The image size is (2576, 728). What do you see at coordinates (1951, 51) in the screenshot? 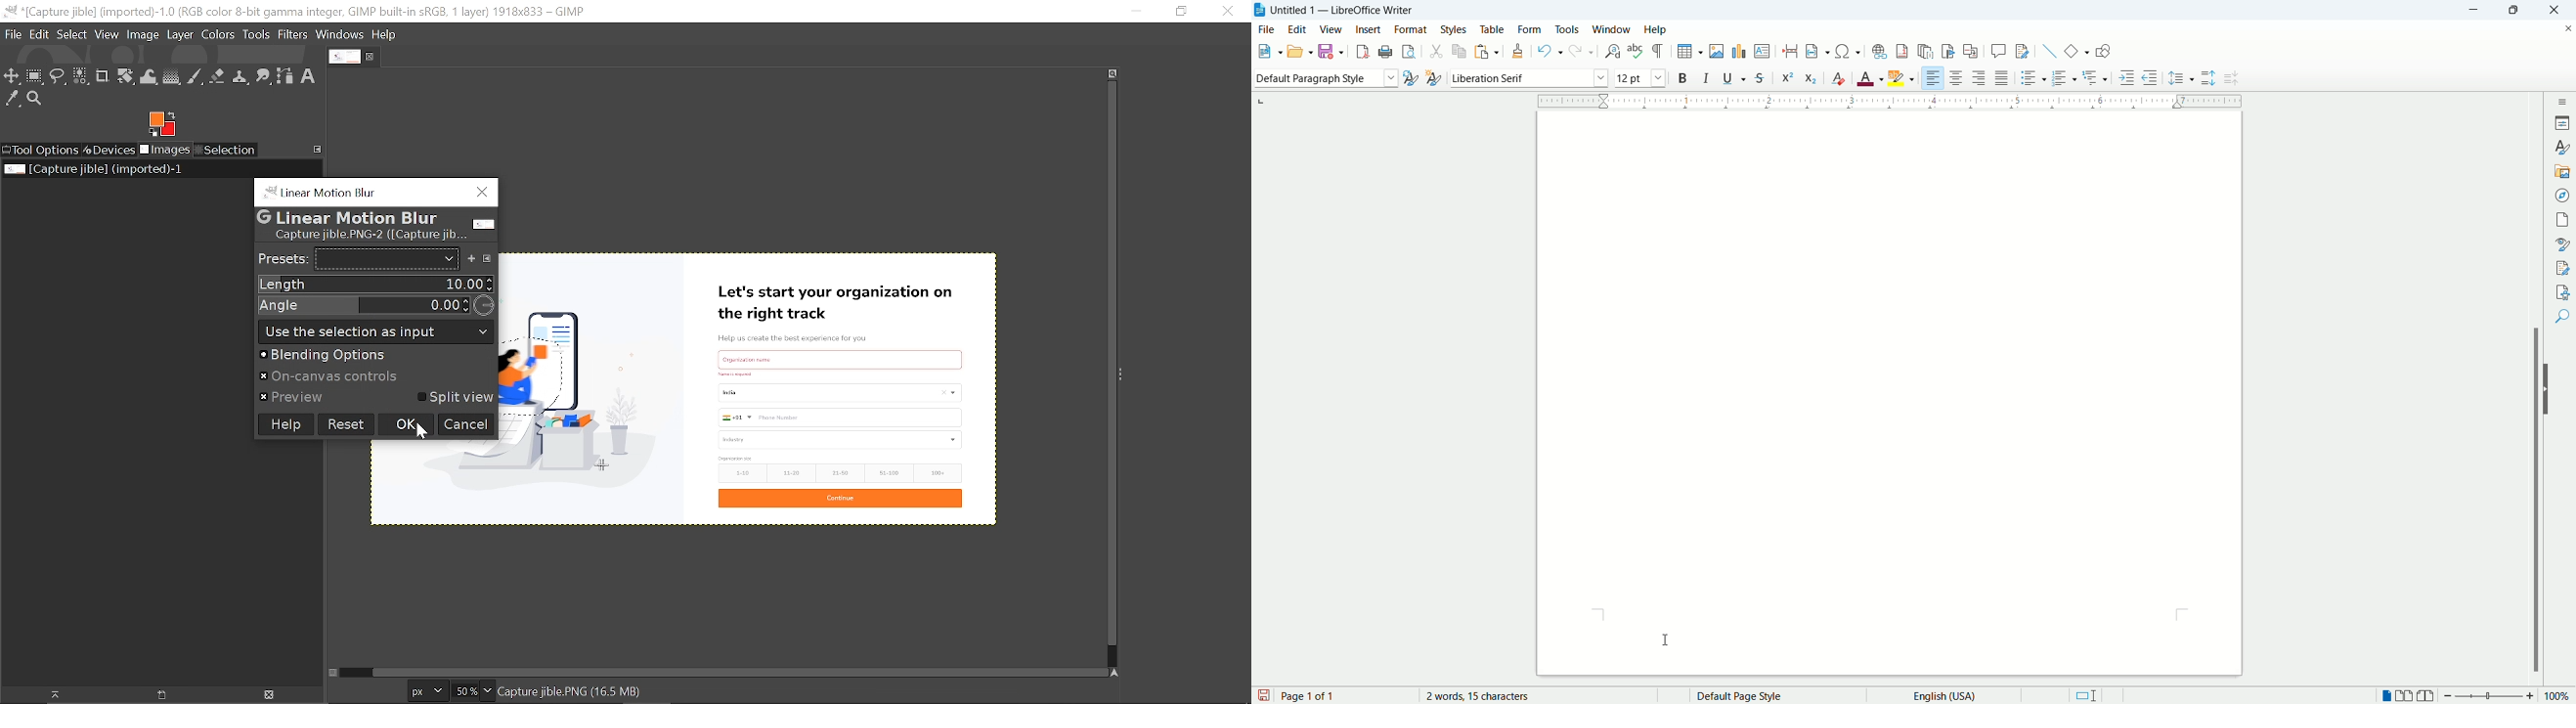
I see `insert bookmark` at bounding box center [1951, 51].